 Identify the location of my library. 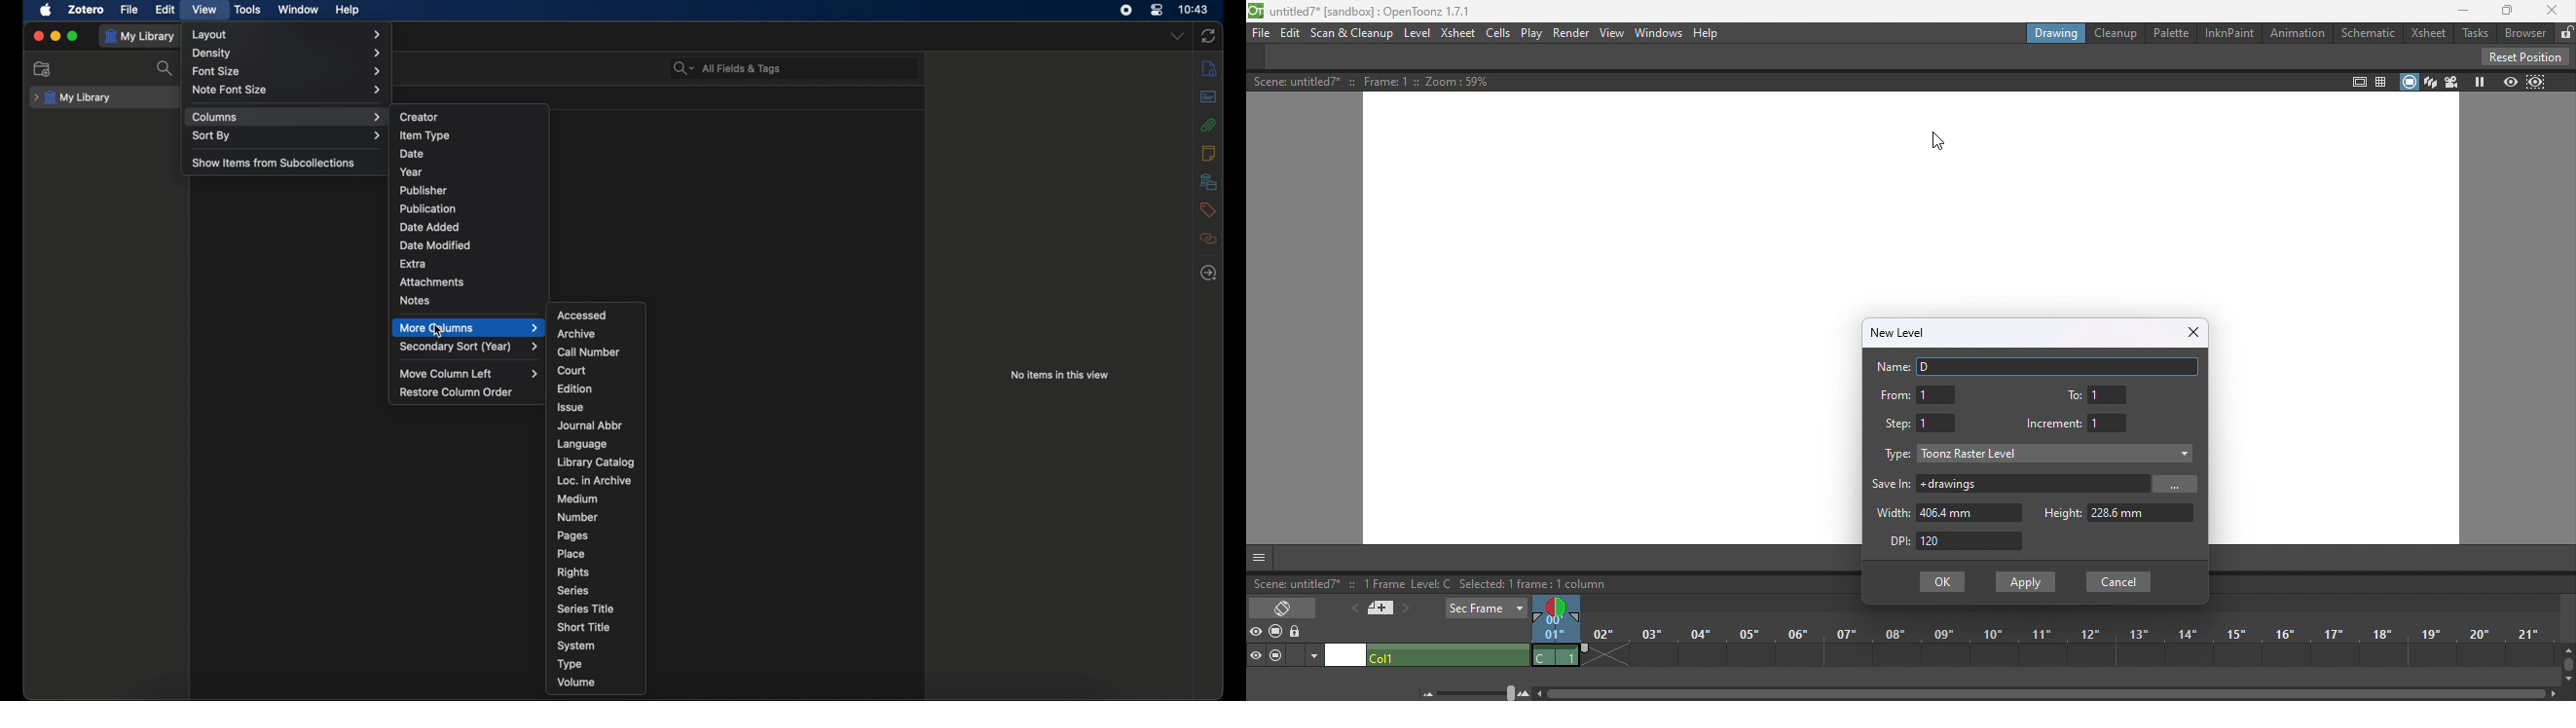
(140, 36).